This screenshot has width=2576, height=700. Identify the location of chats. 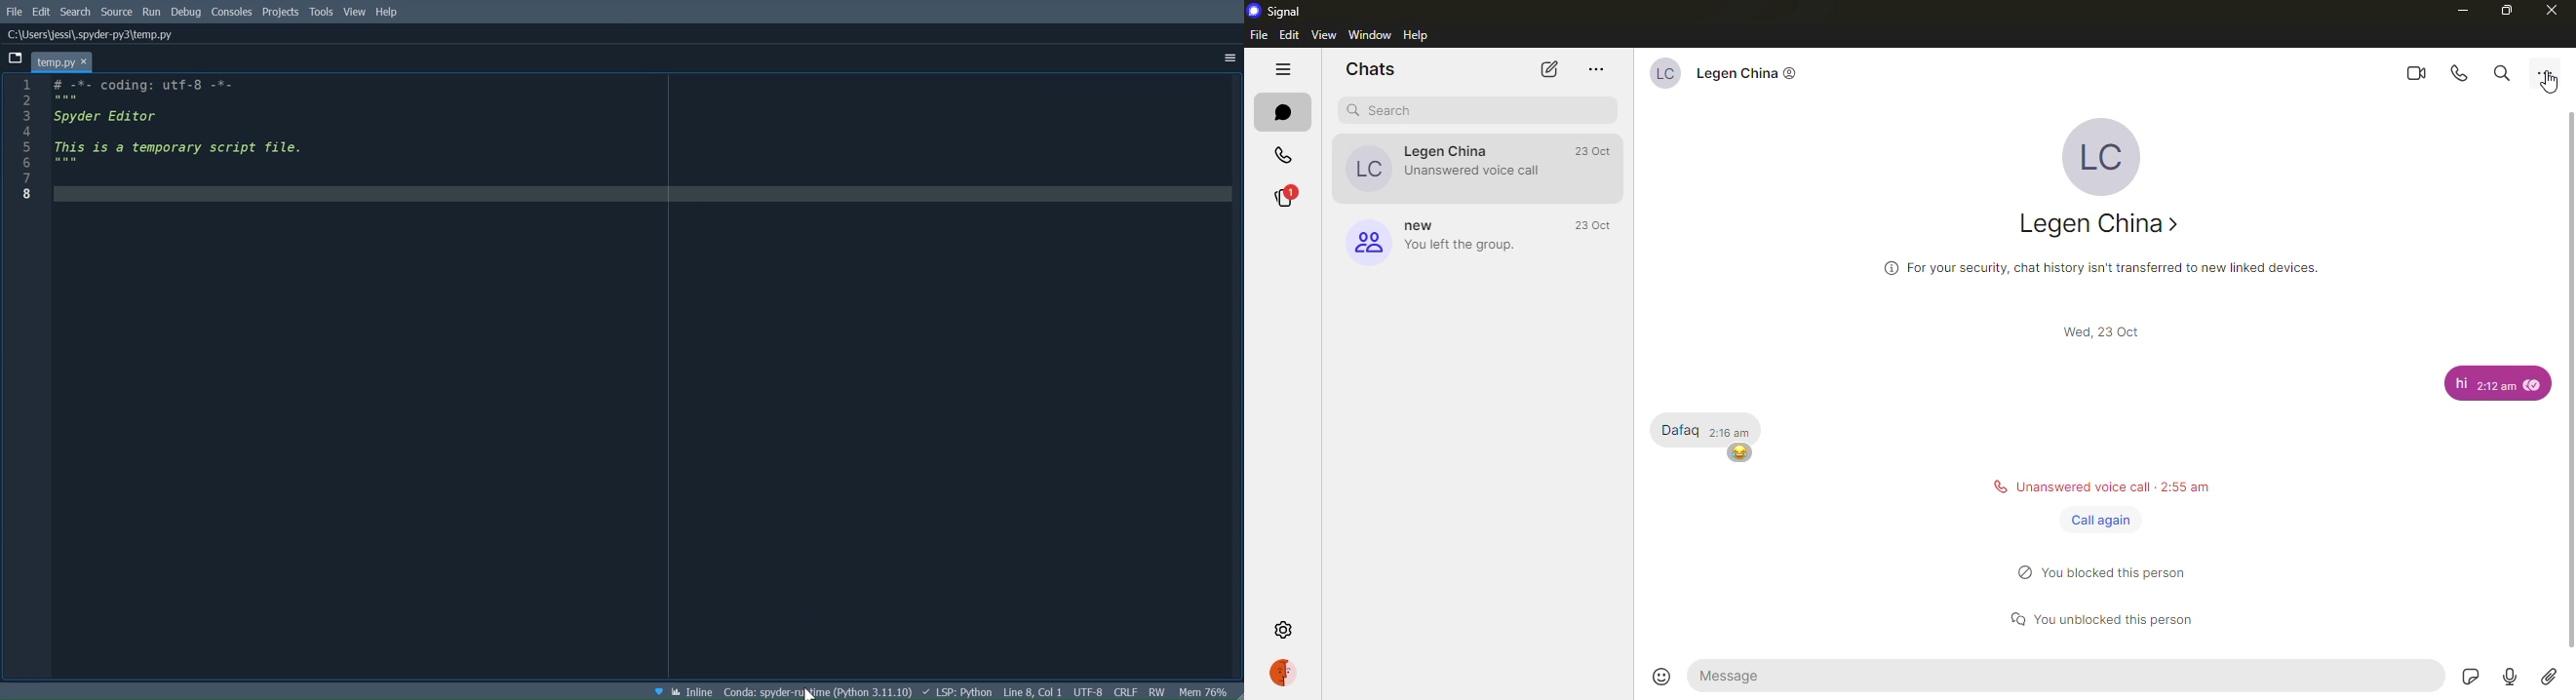
(1371, 67).